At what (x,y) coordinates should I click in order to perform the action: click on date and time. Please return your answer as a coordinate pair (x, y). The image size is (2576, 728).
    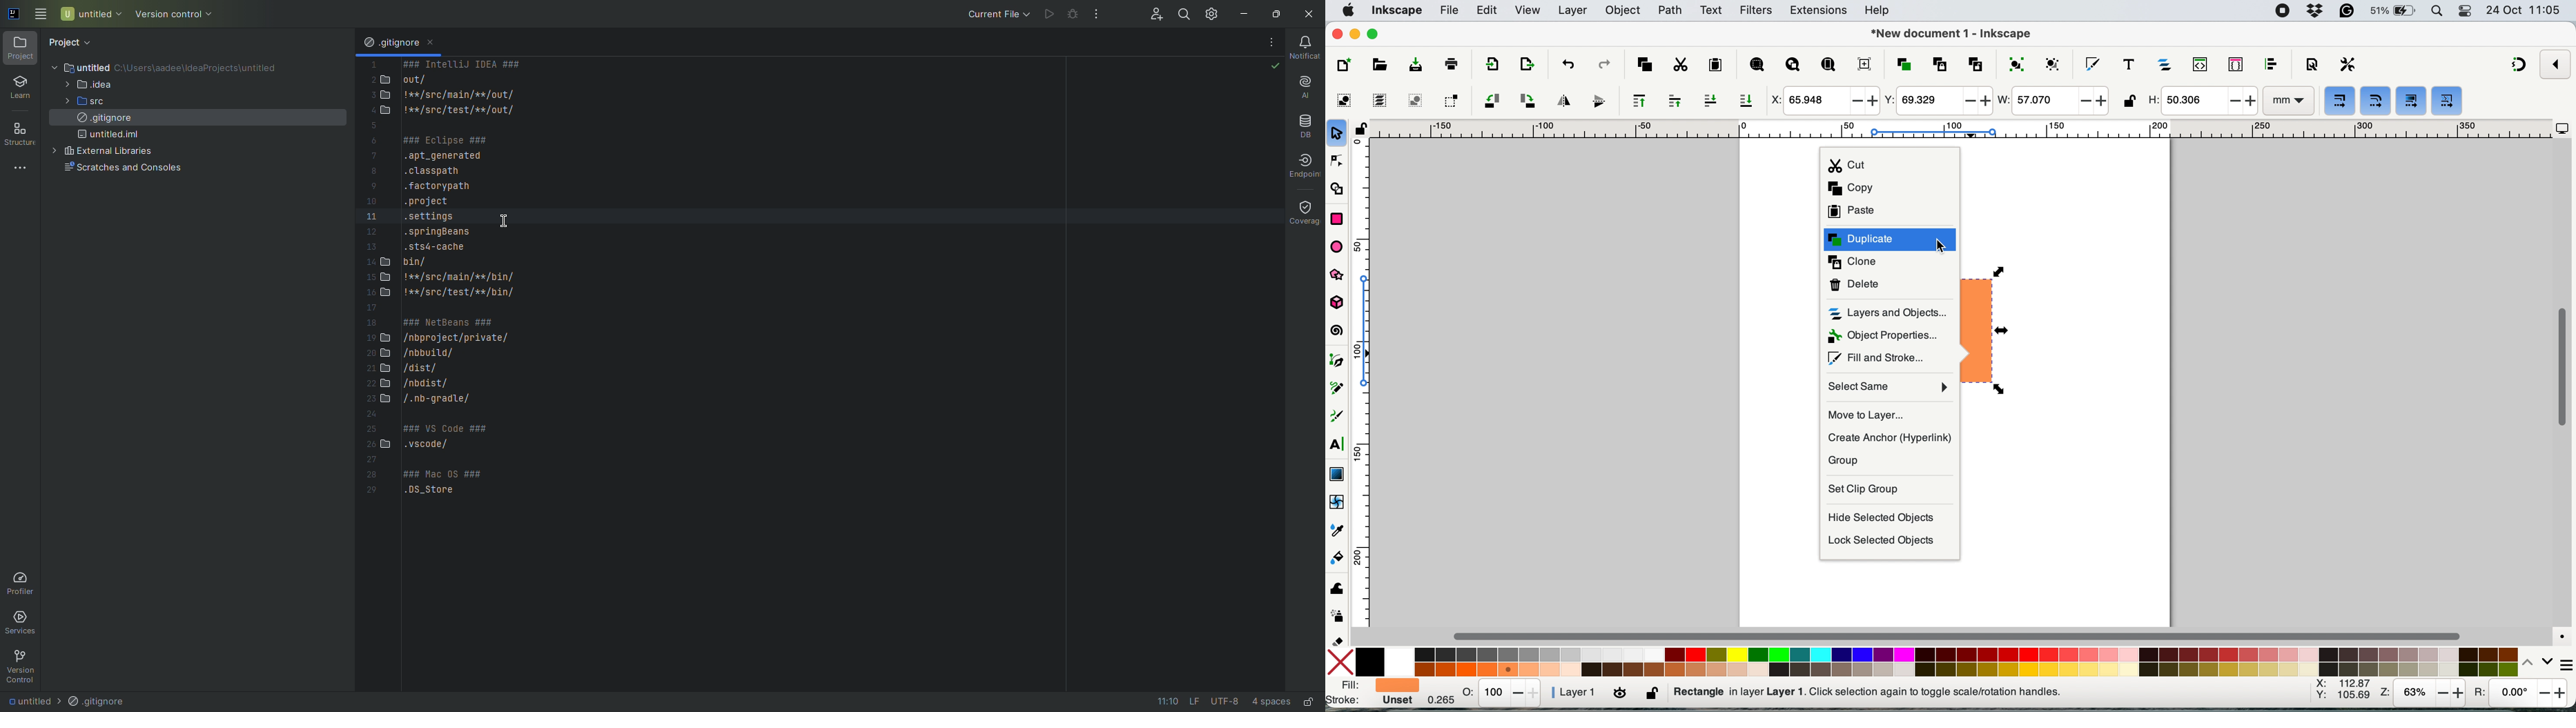
    Looking at the image, I should click on (2524, 10).